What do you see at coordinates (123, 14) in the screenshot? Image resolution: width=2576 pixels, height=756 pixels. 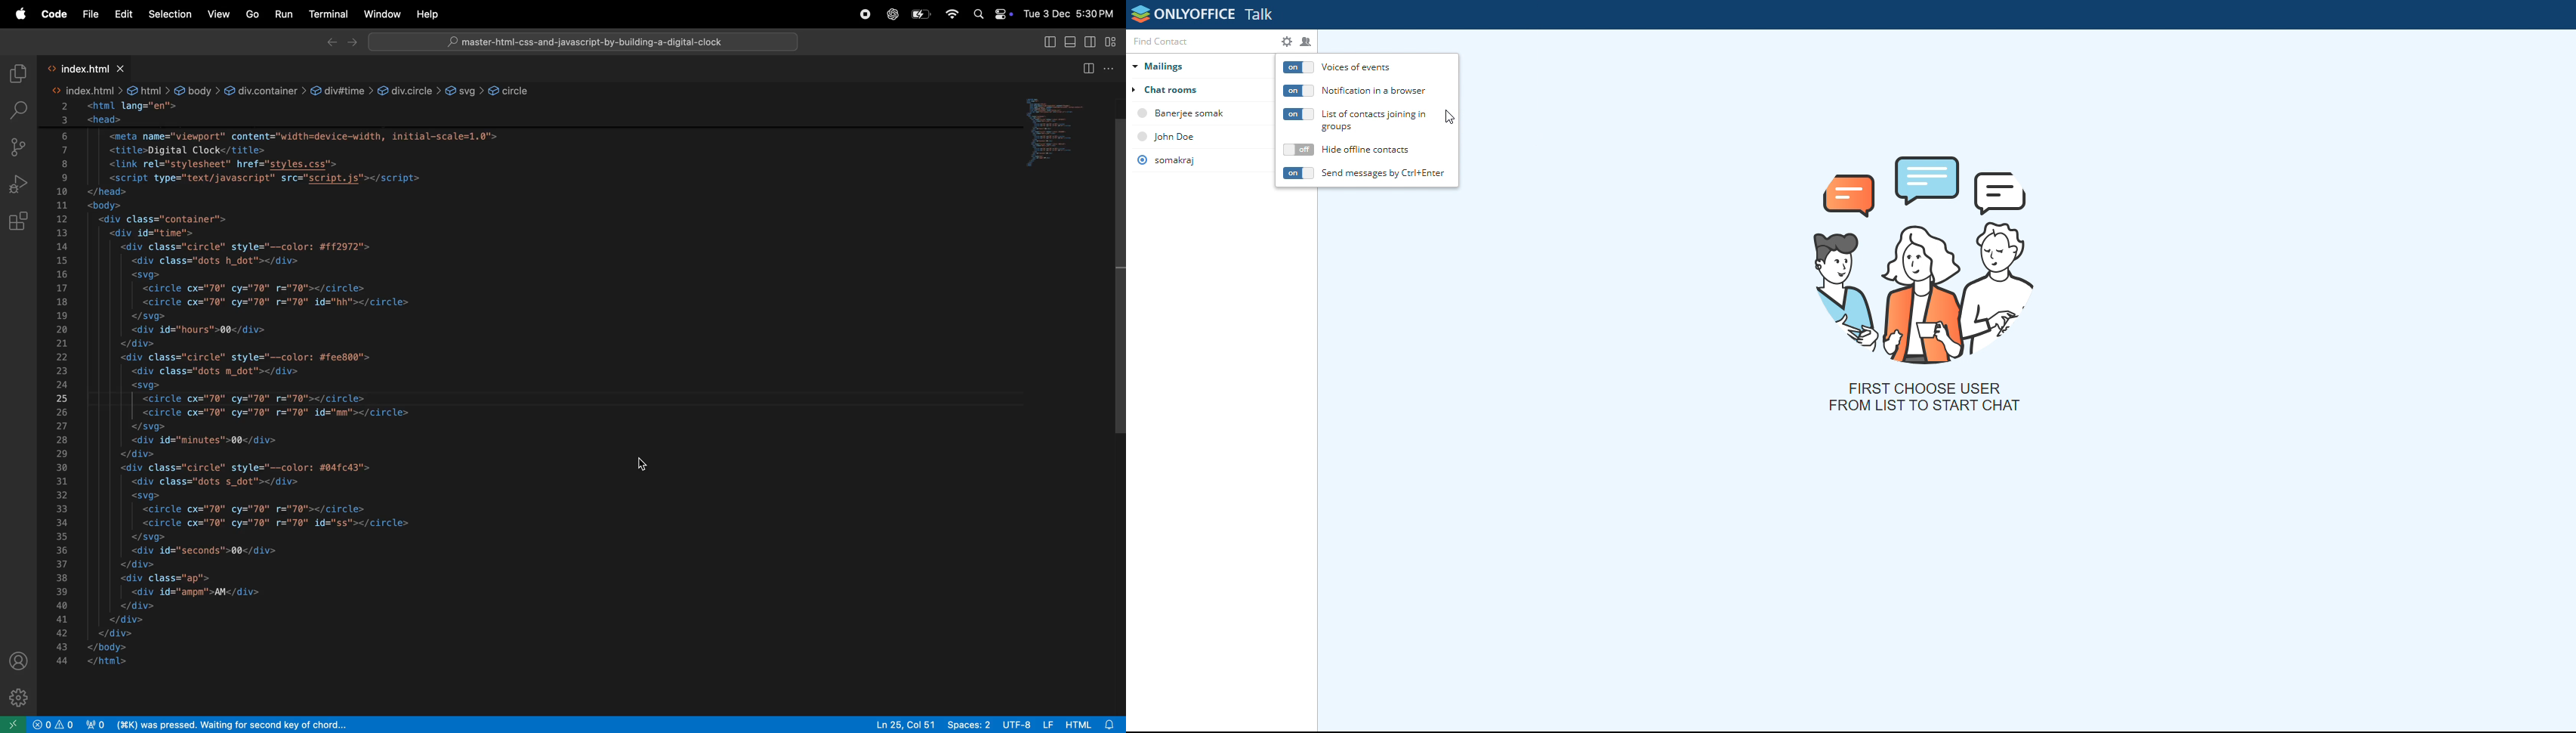 I see `edit` at bounding box center [123, 14].